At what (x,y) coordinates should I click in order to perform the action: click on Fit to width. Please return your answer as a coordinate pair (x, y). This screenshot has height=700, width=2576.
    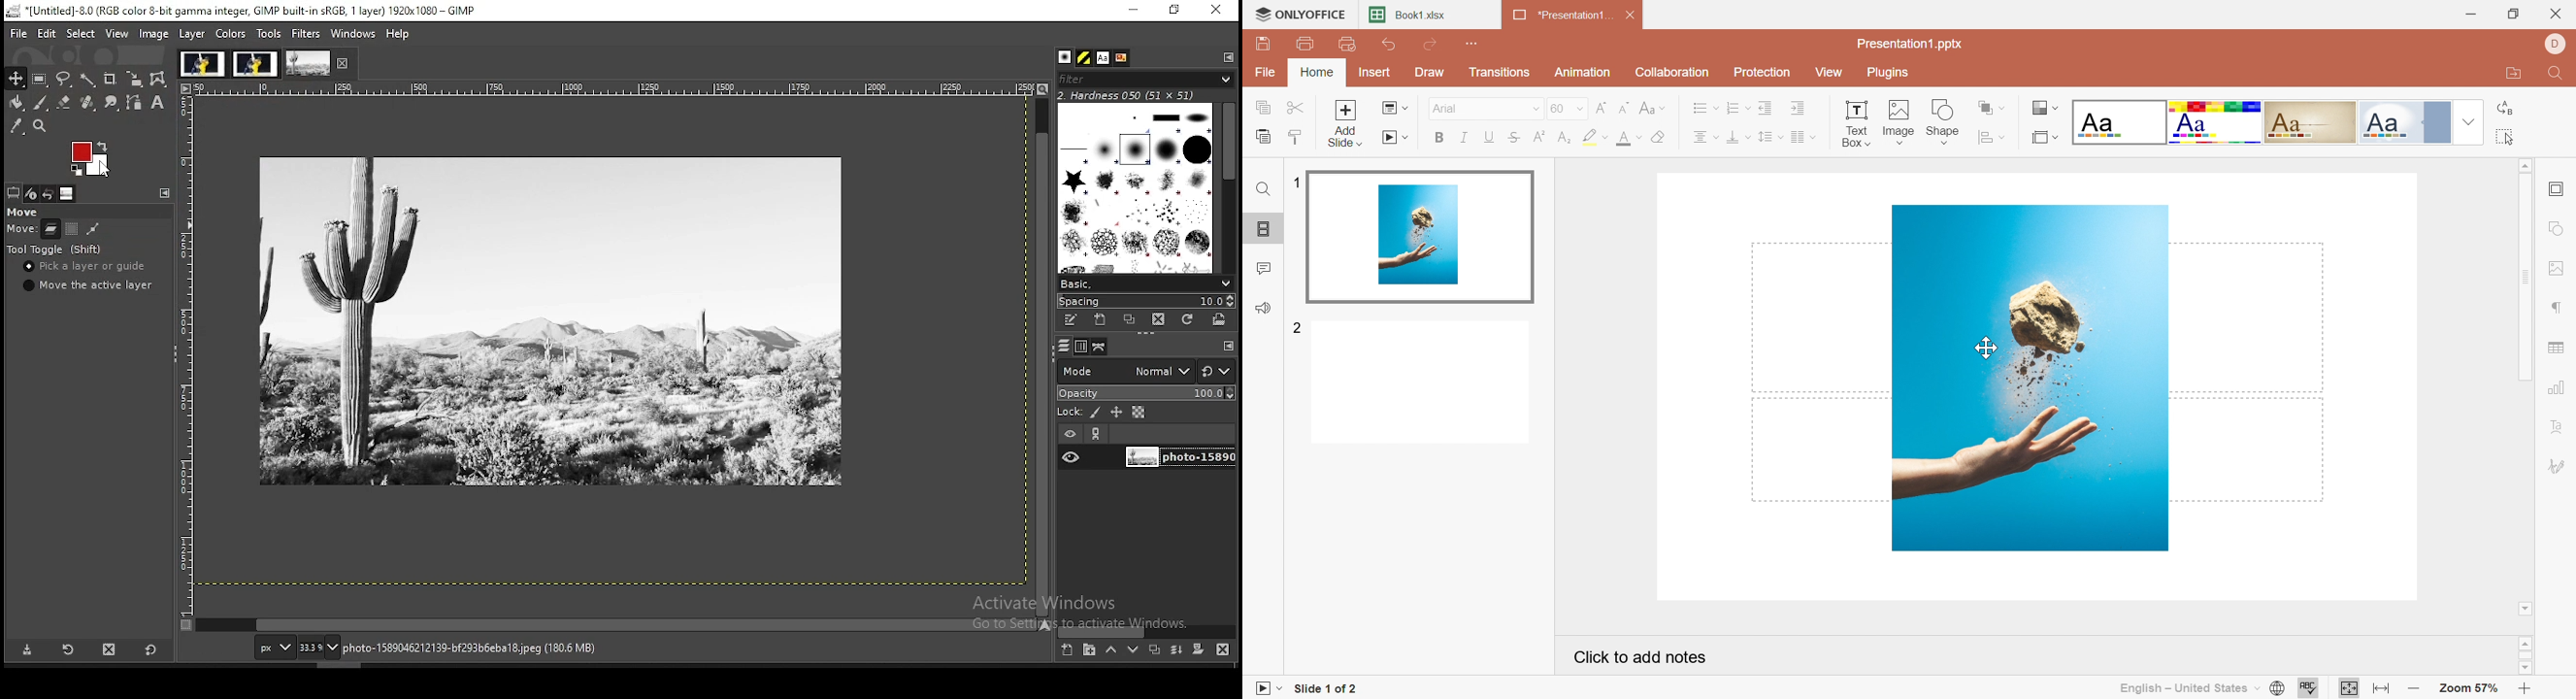
    Looking at the image, I should click on (2379, 687).